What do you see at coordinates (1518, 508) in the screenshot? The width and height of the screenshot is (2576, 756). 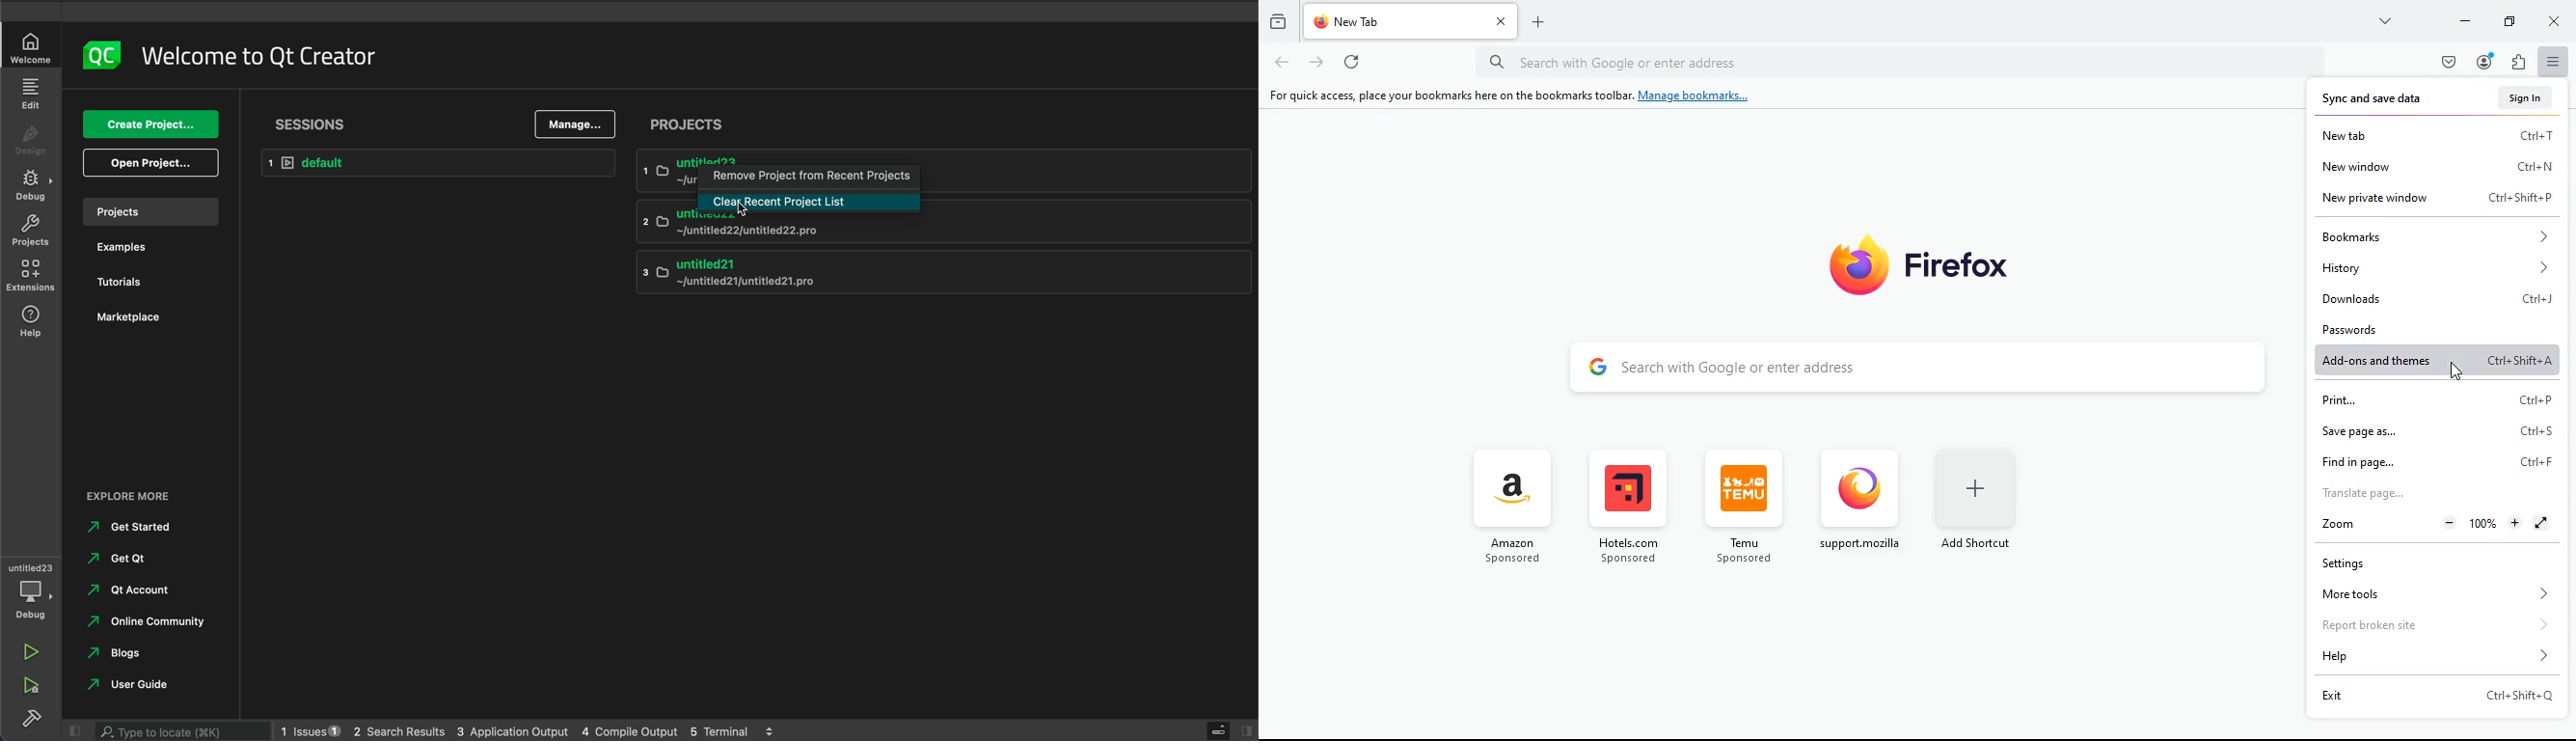 I see `amazon` at bounding box center [1518, 508].